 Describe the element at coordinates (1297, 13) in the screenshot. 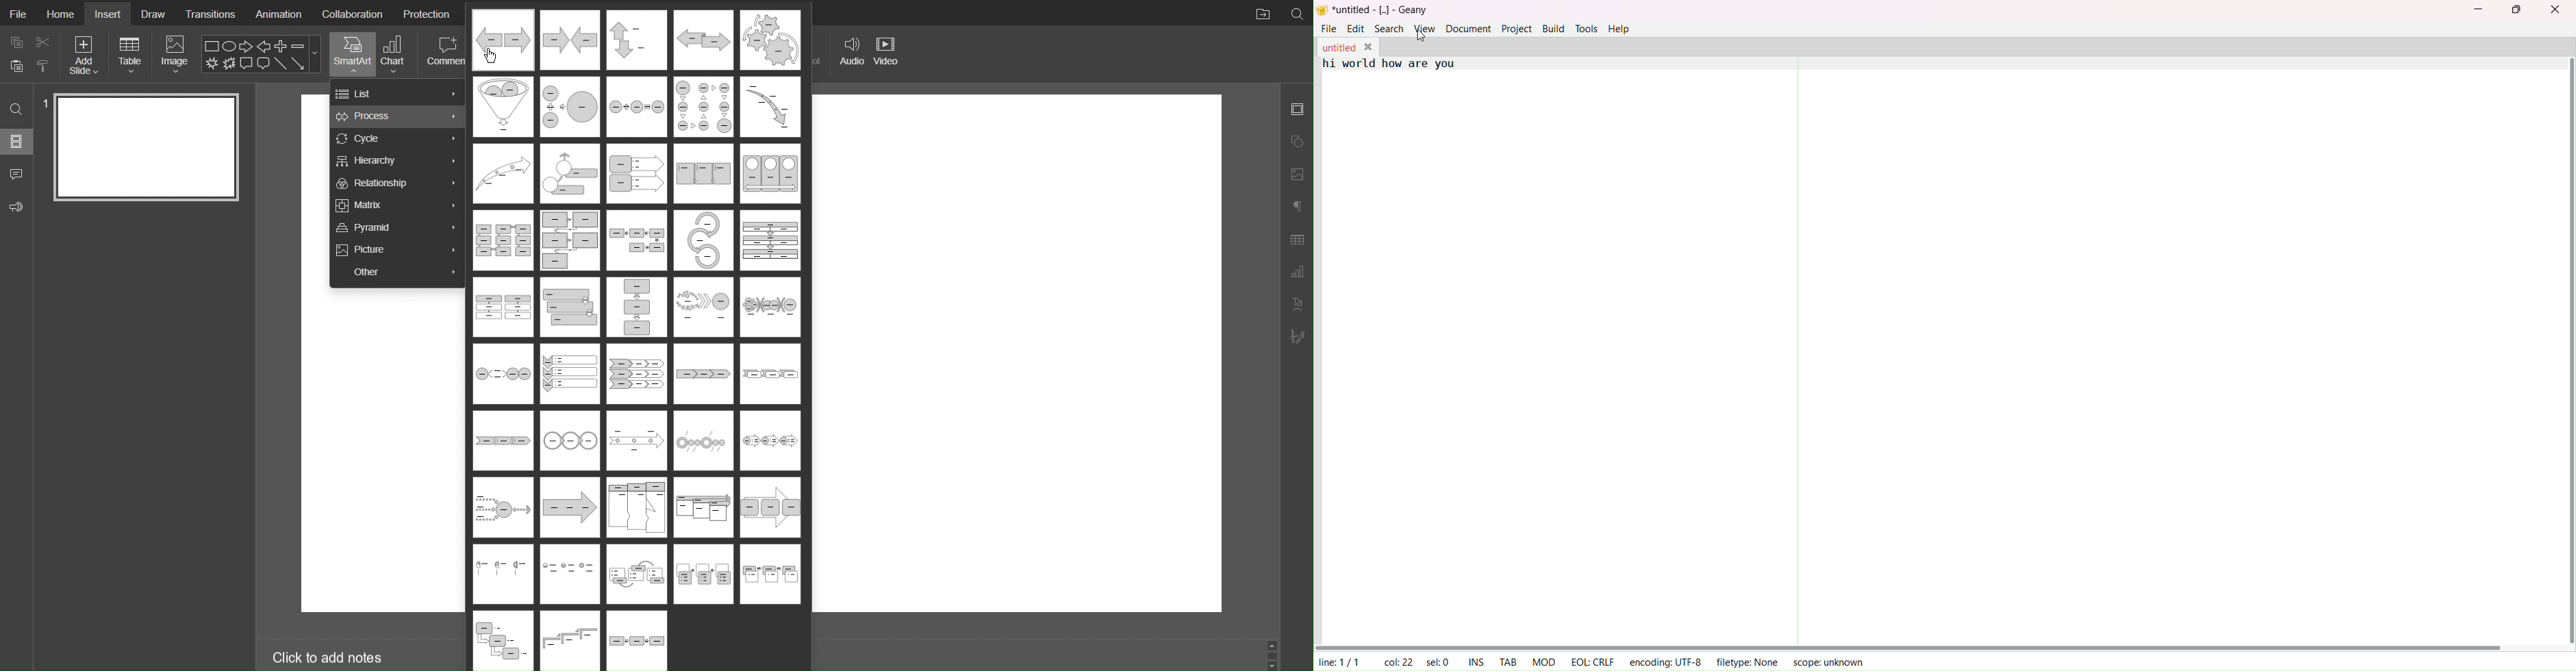

I see `Search` at that location.